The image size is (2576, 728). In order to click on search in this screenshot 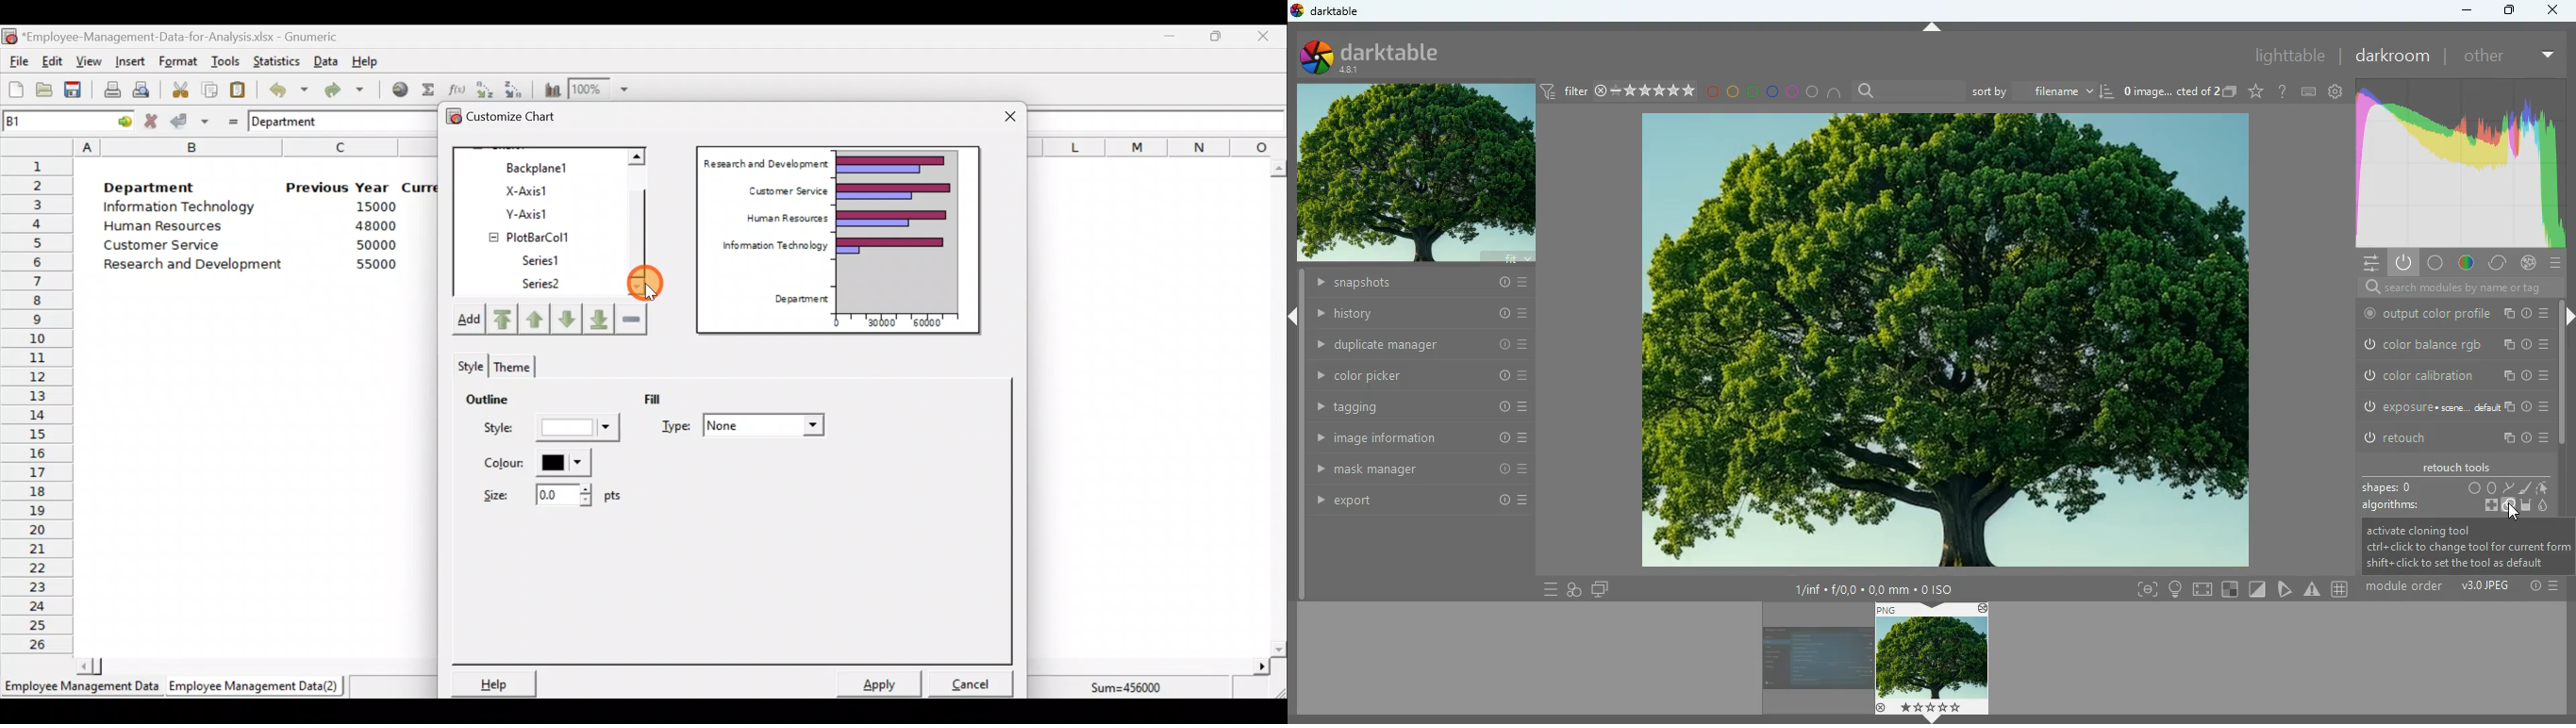, I will do `click(2455, 288)`.